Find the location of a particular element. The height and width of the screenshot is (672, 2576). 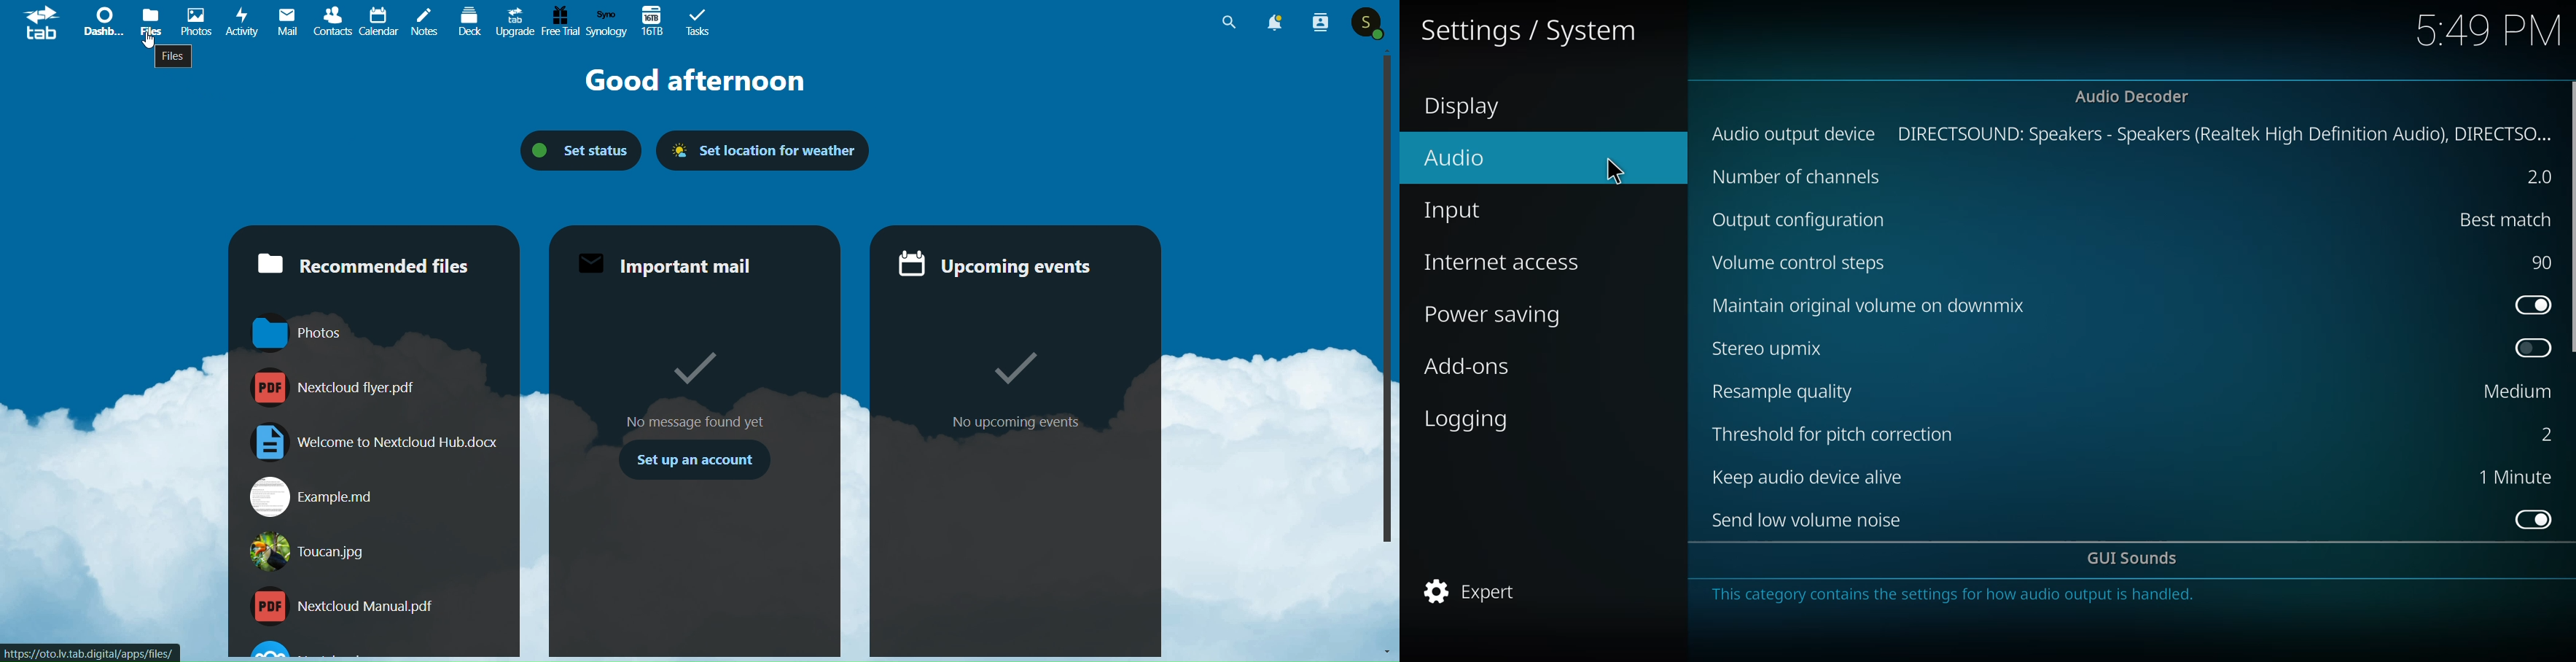

directsound is located at coordinates (2226, 133).